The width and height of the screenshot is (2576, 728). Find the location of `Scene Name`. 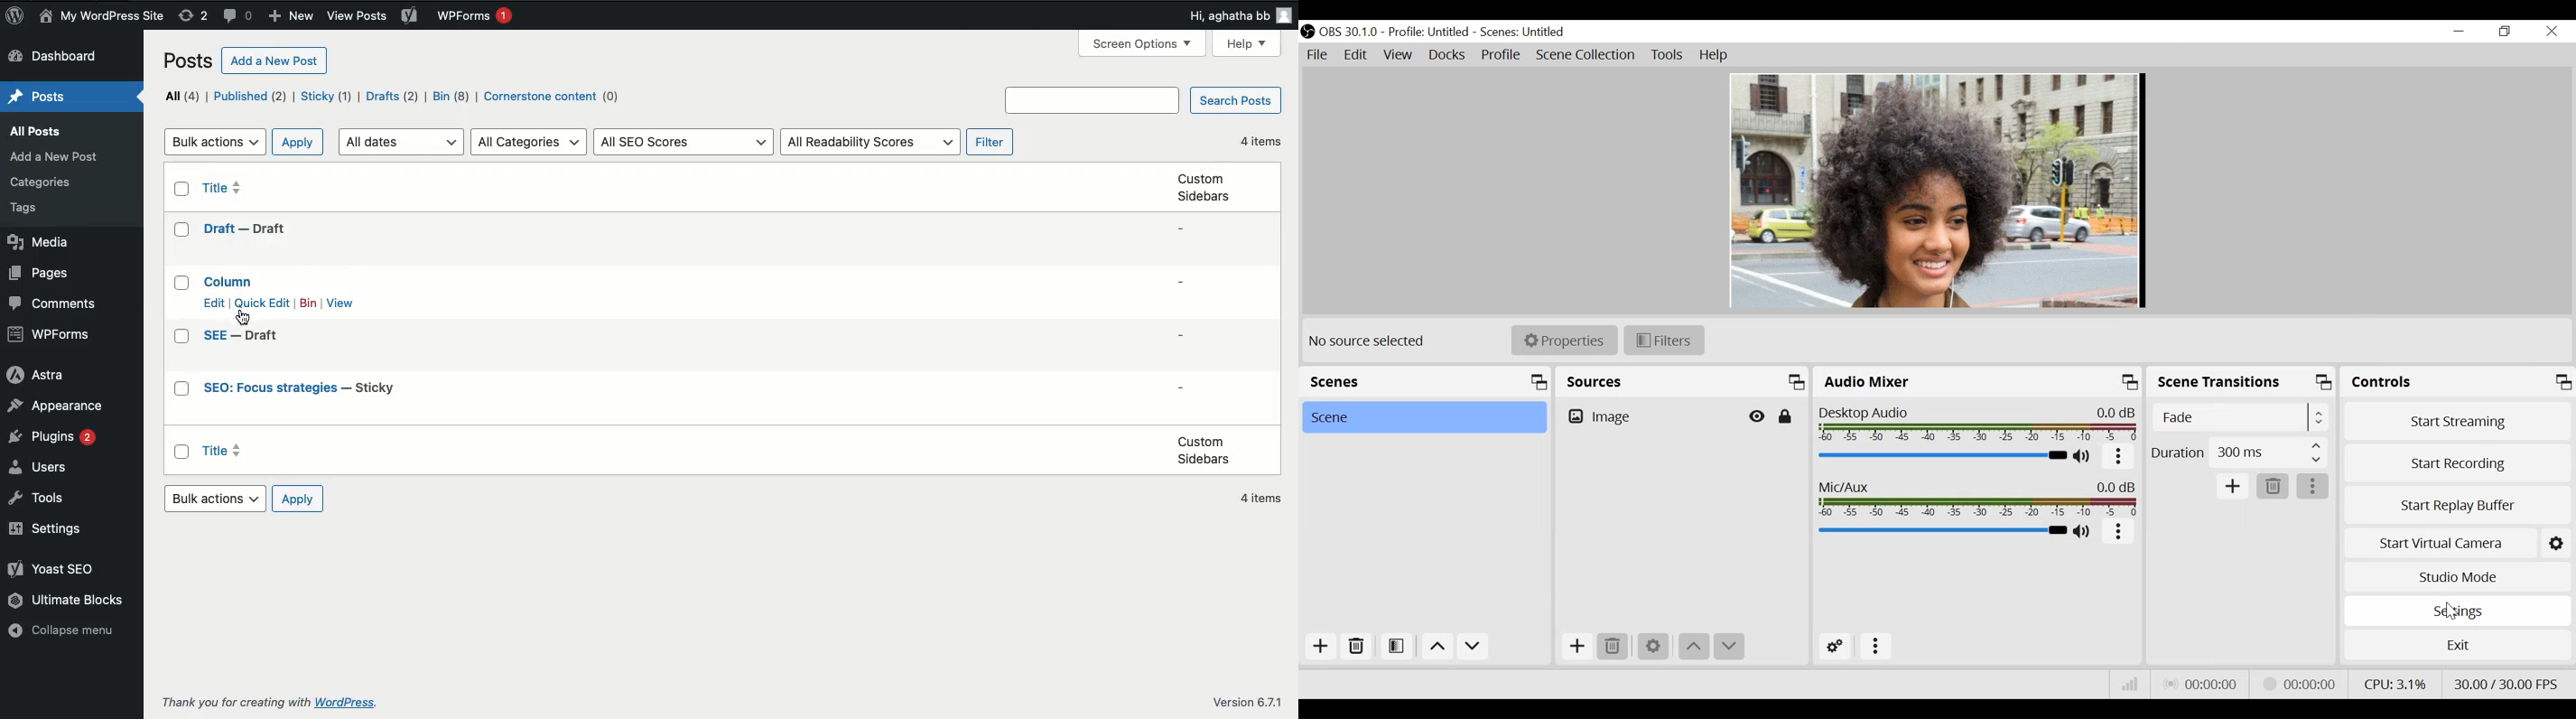

Scene Name is located at coordinates (1527, 33).